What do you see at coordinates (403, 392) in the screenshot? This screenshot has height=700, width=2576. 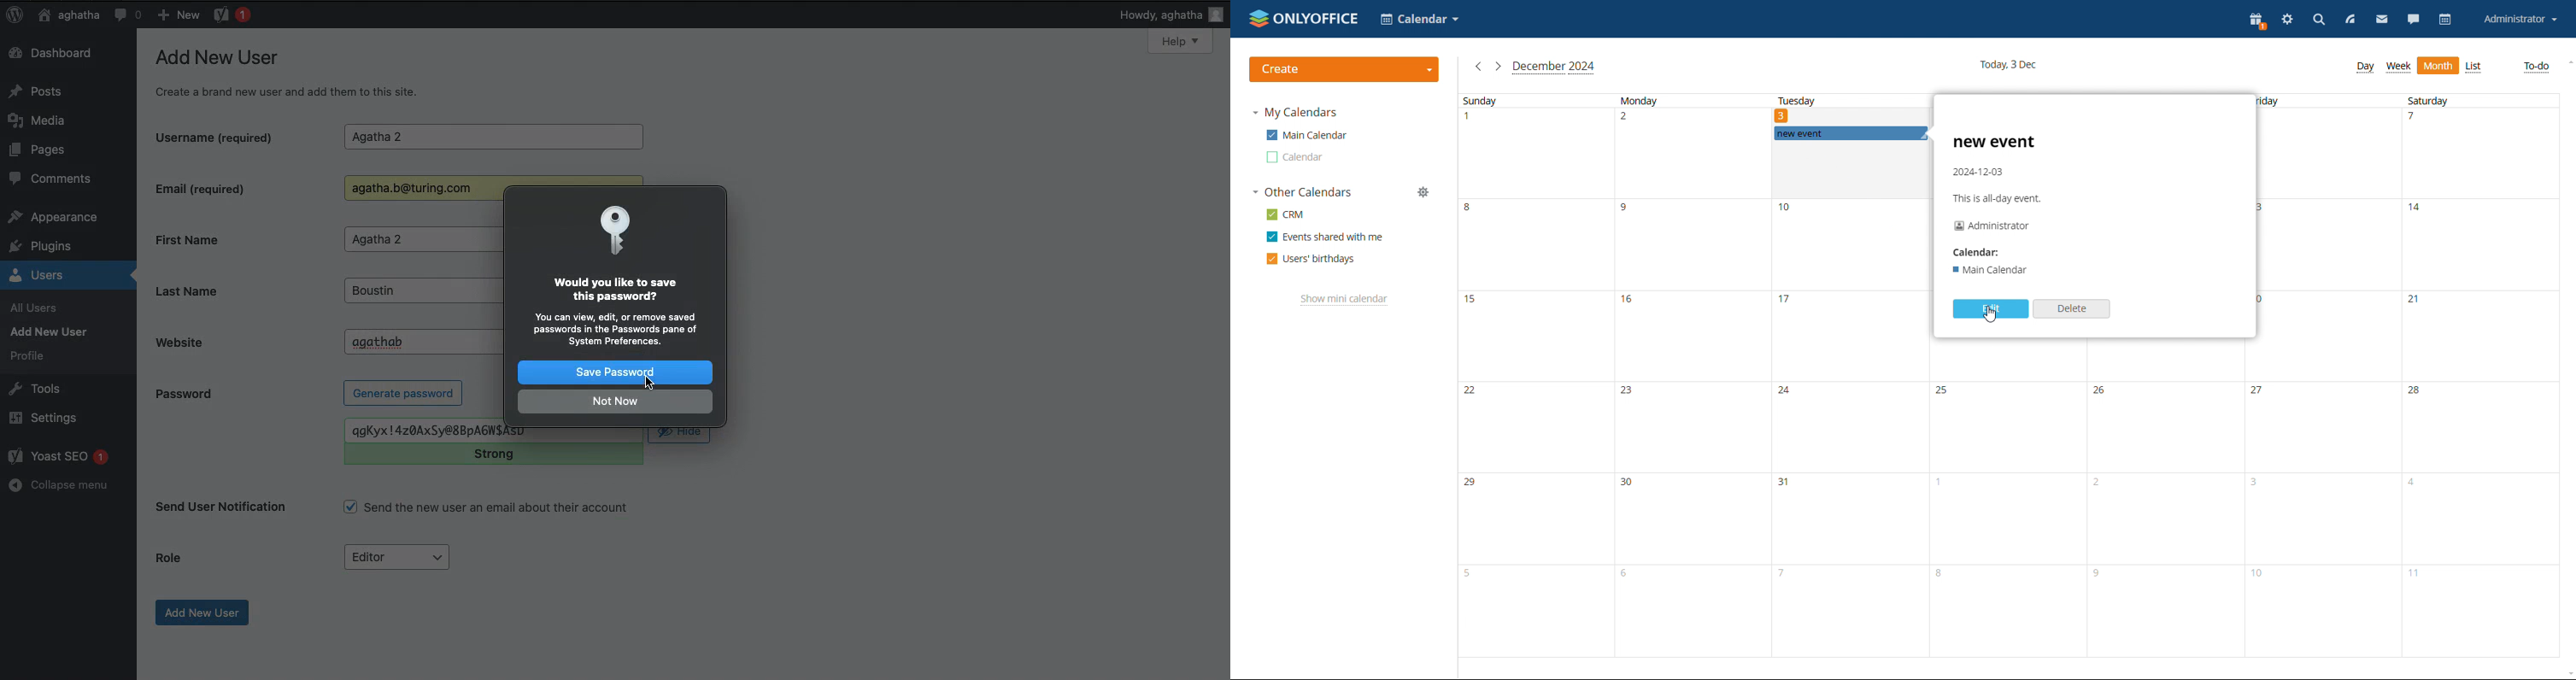 I see `Generate password` at bounding box center [403, 392].